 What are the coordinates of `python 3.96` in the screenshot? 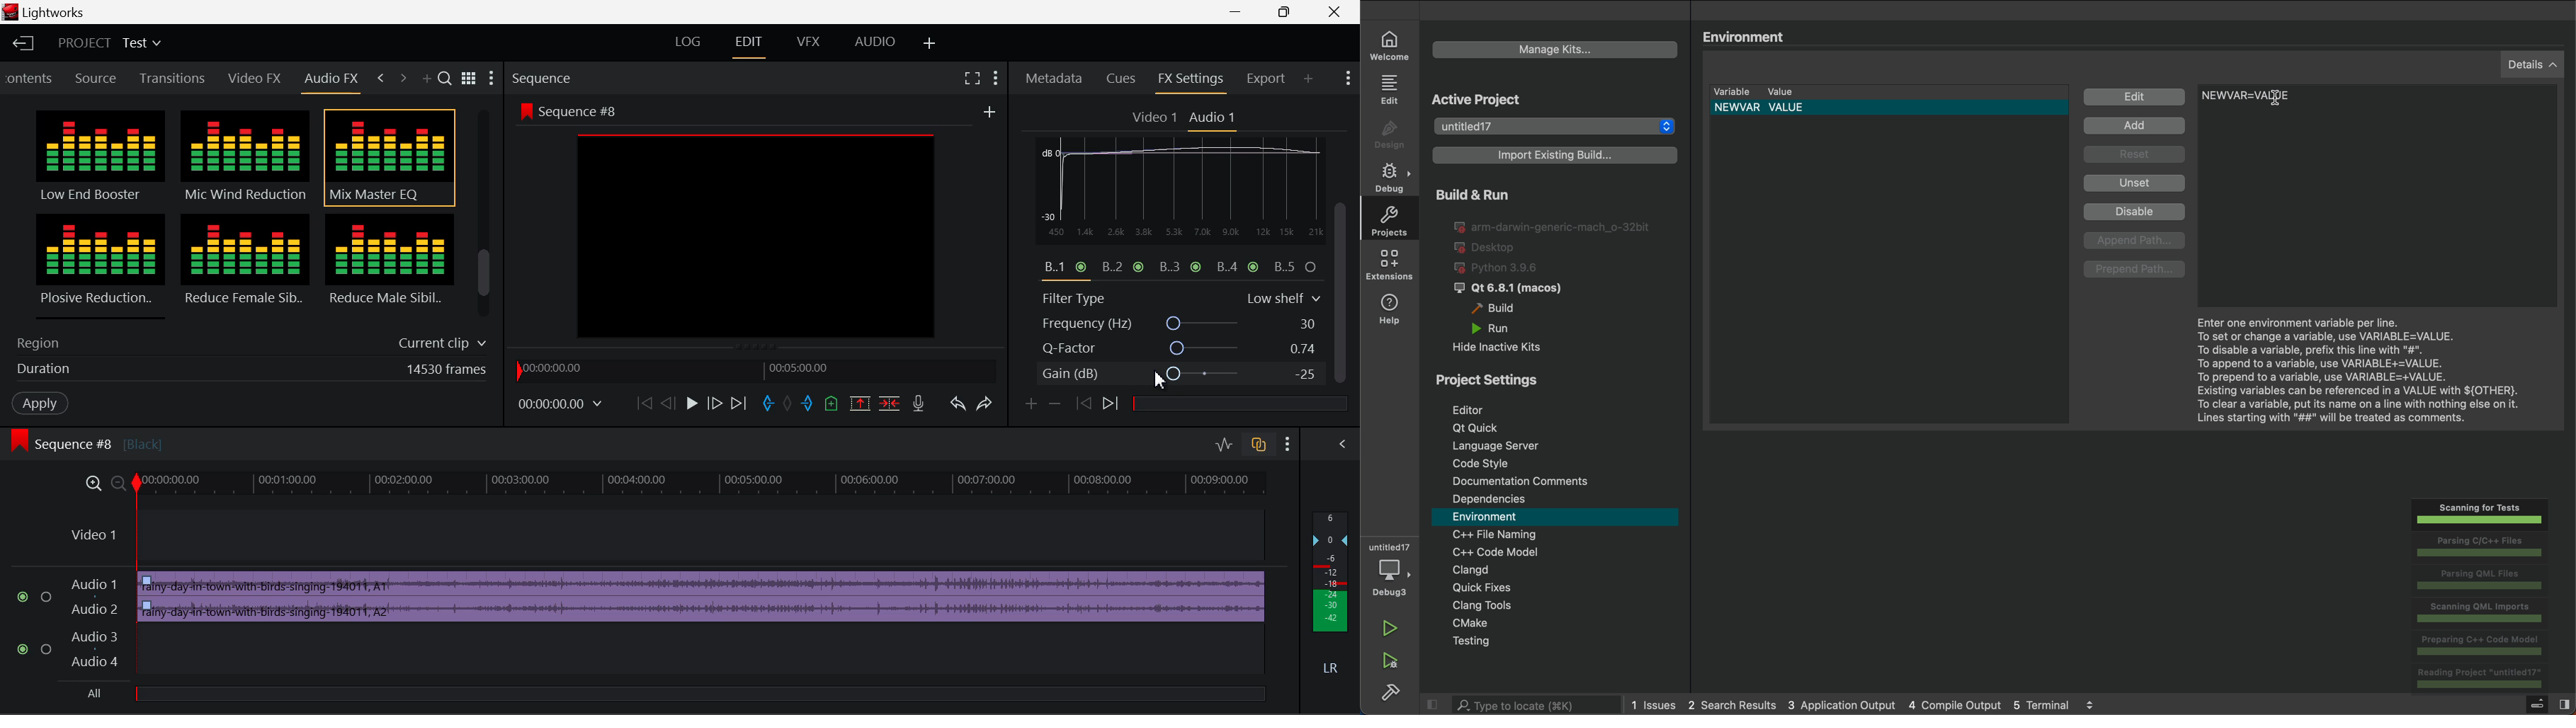 It's located at (1509, 268).